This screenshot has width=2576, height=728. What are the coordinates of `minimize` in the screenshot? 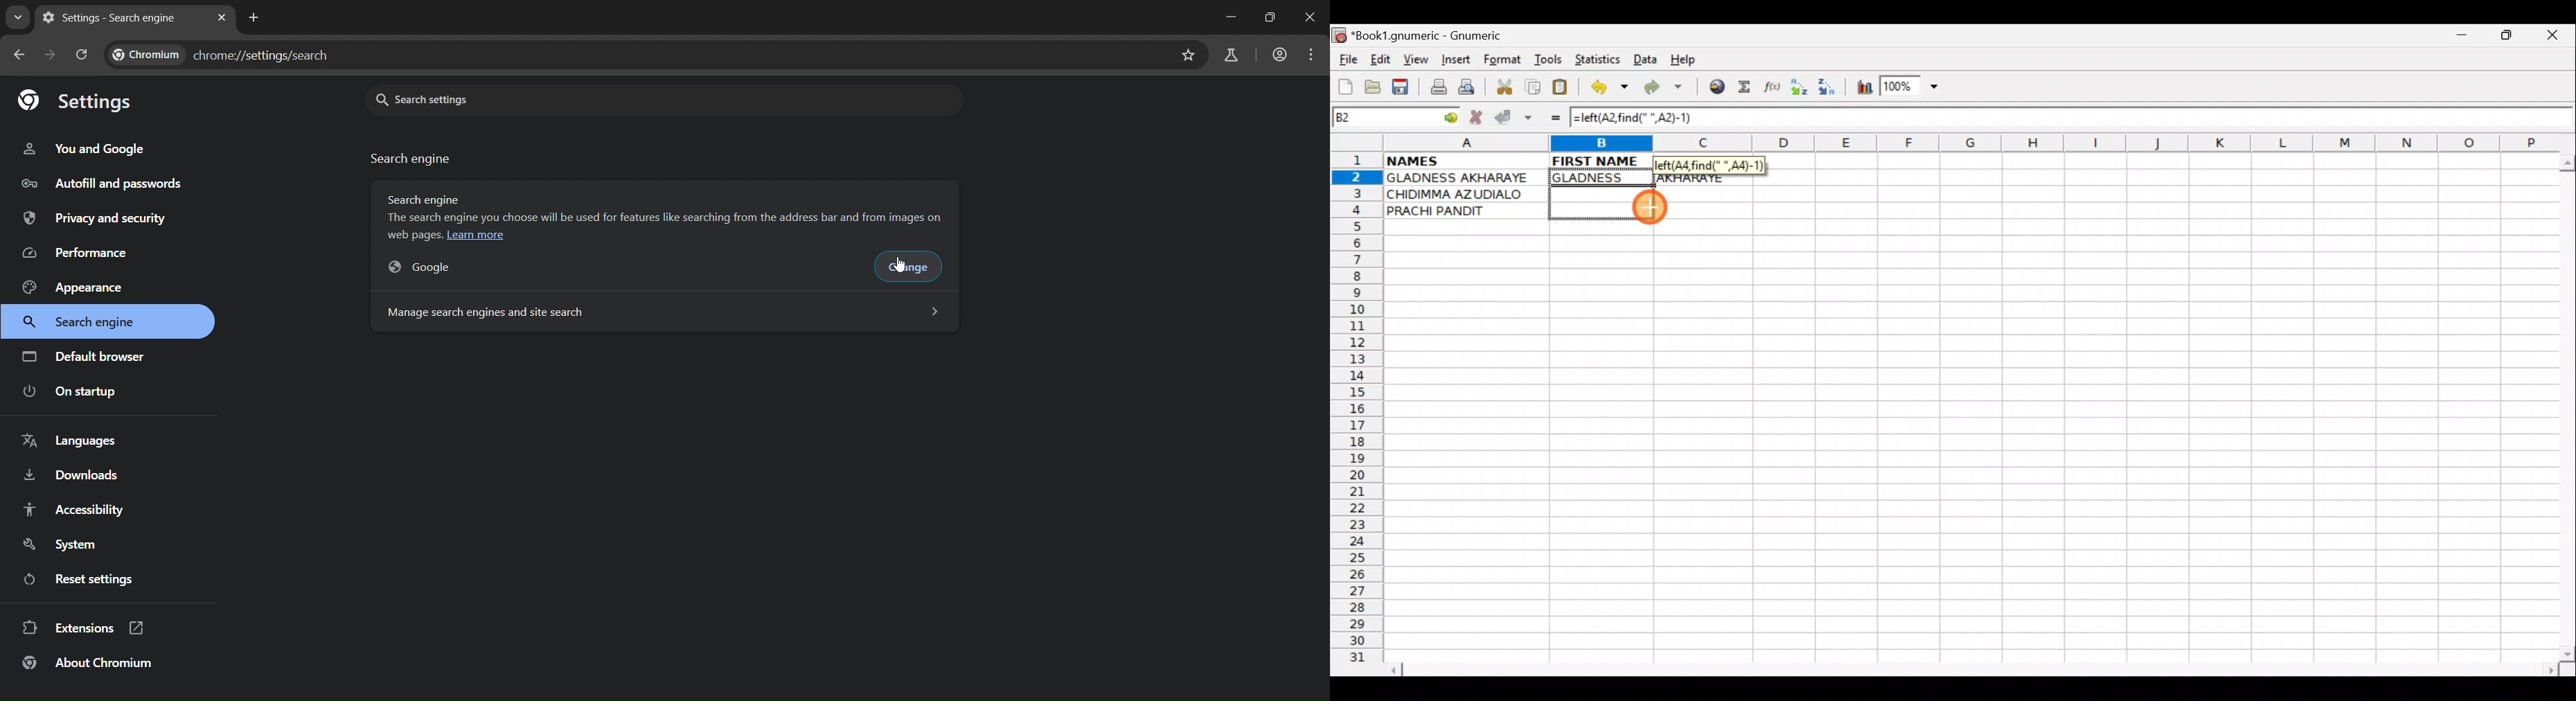 It's located at (1231, 16).